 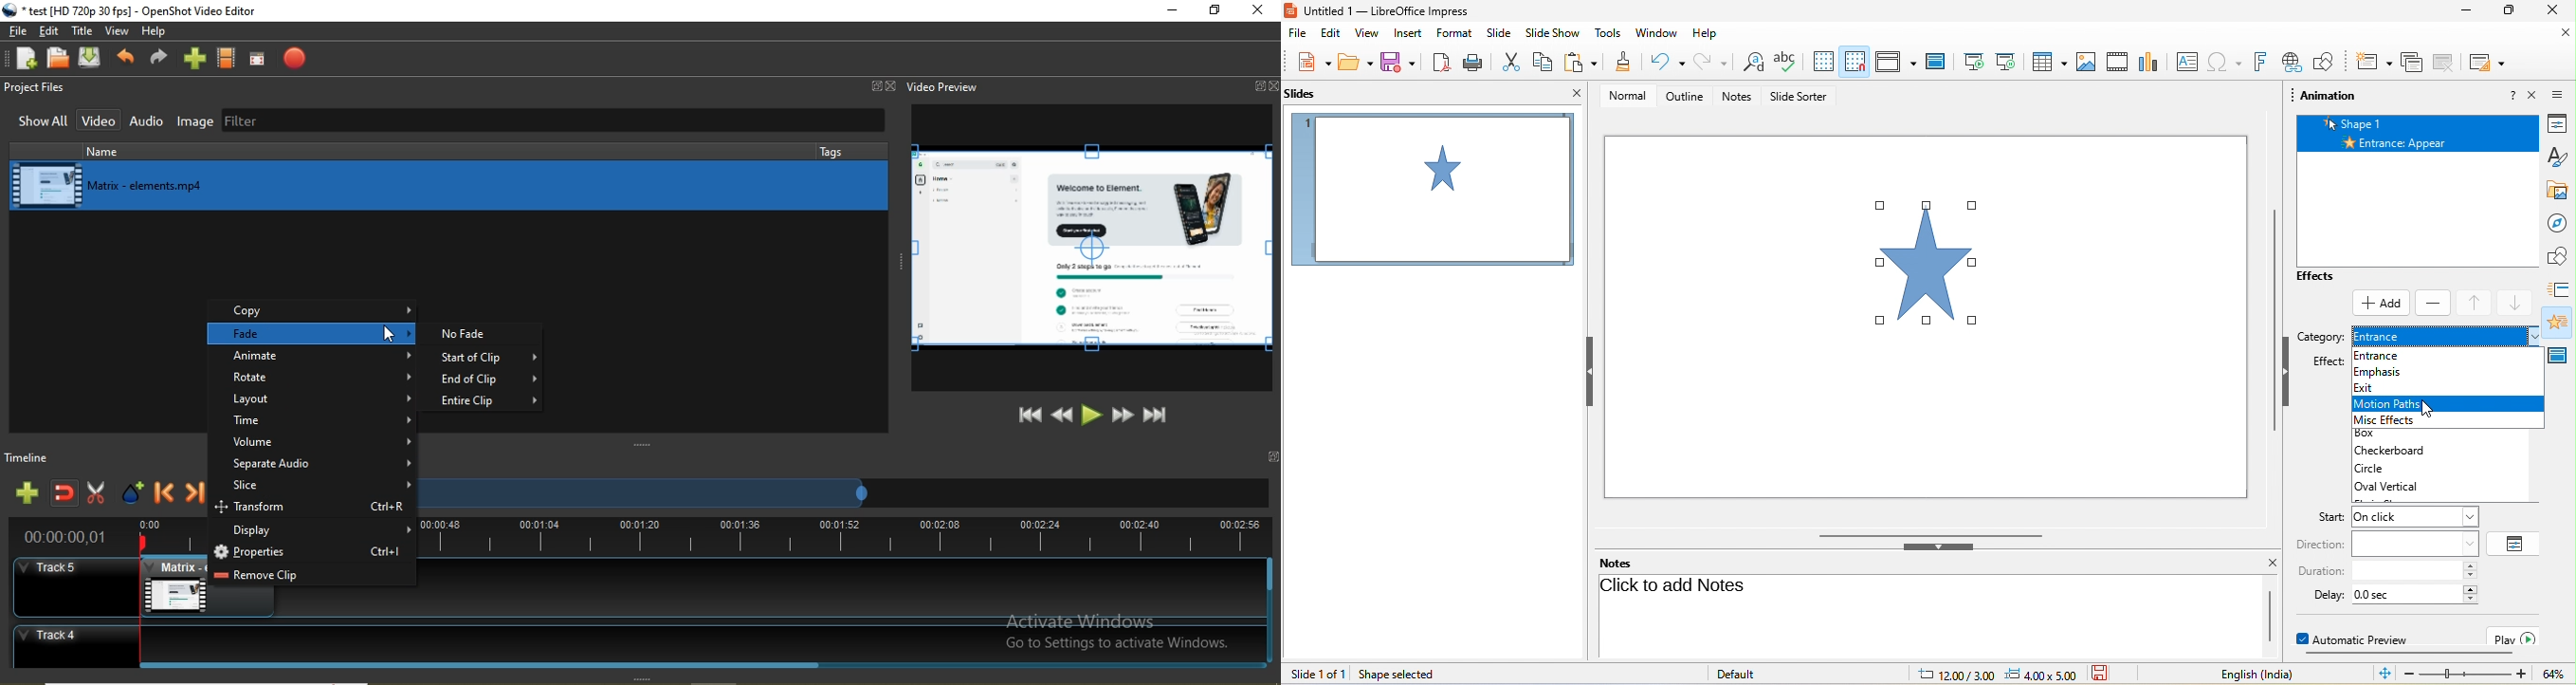 What do you see at coordinates (2270, 617) in the screenshot?
I see `scrollbar` at bounding box center [2270, 617].